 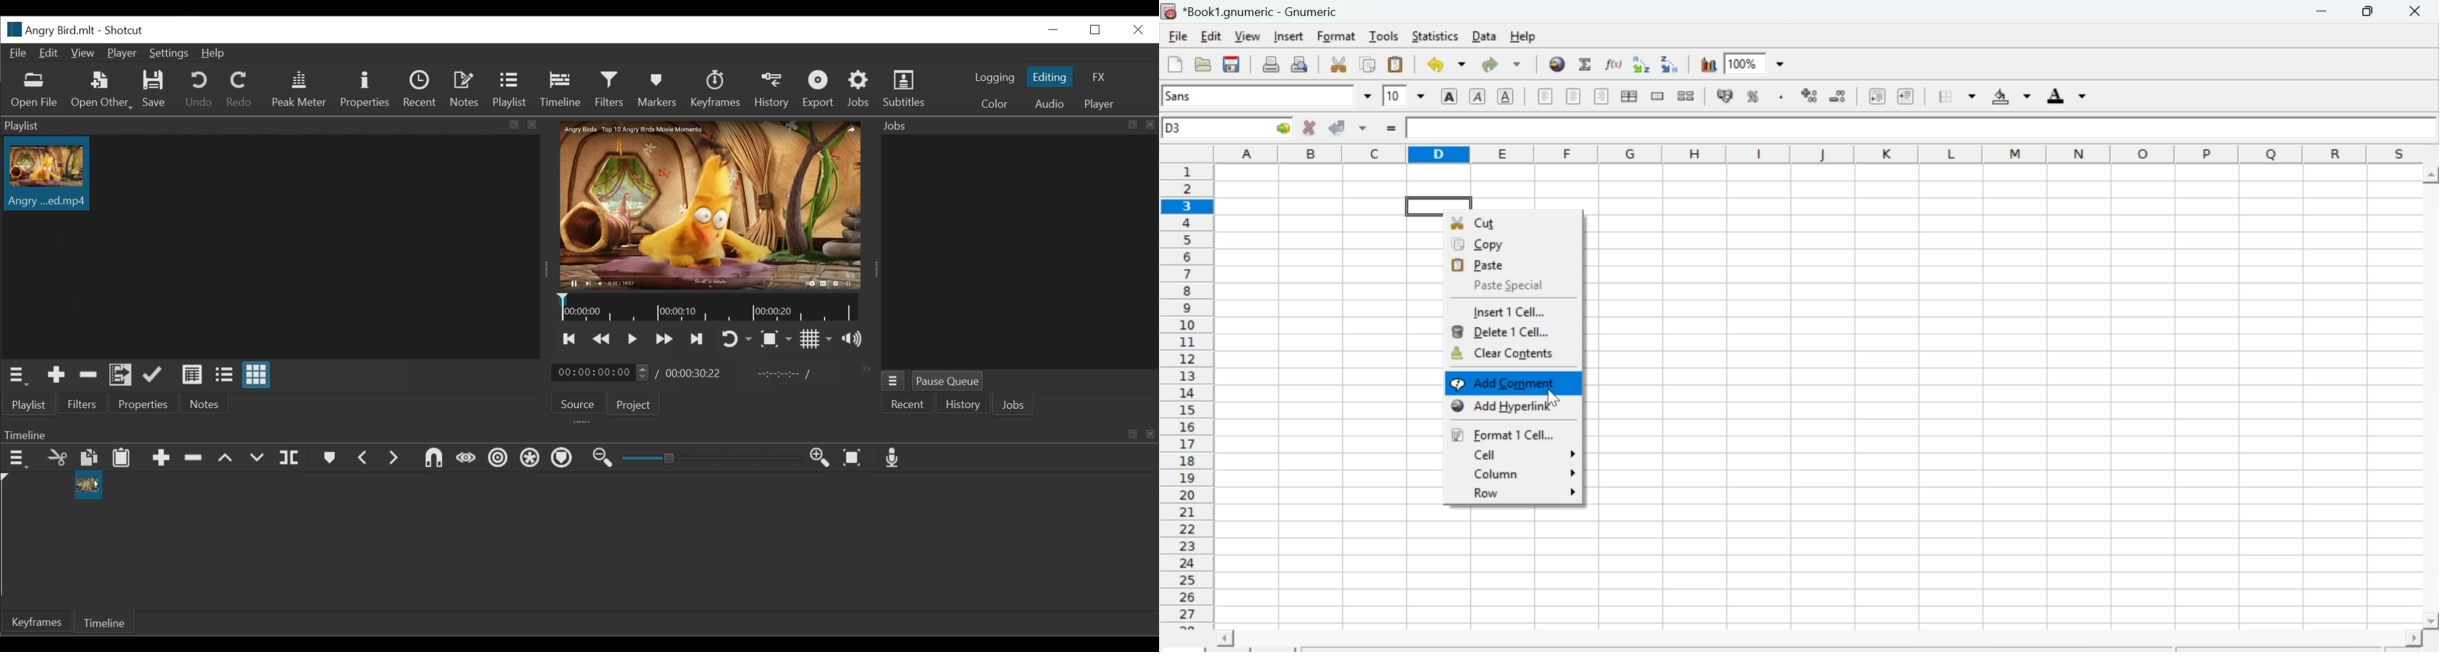 I want to click on Data, so click(x=1485, y=36).